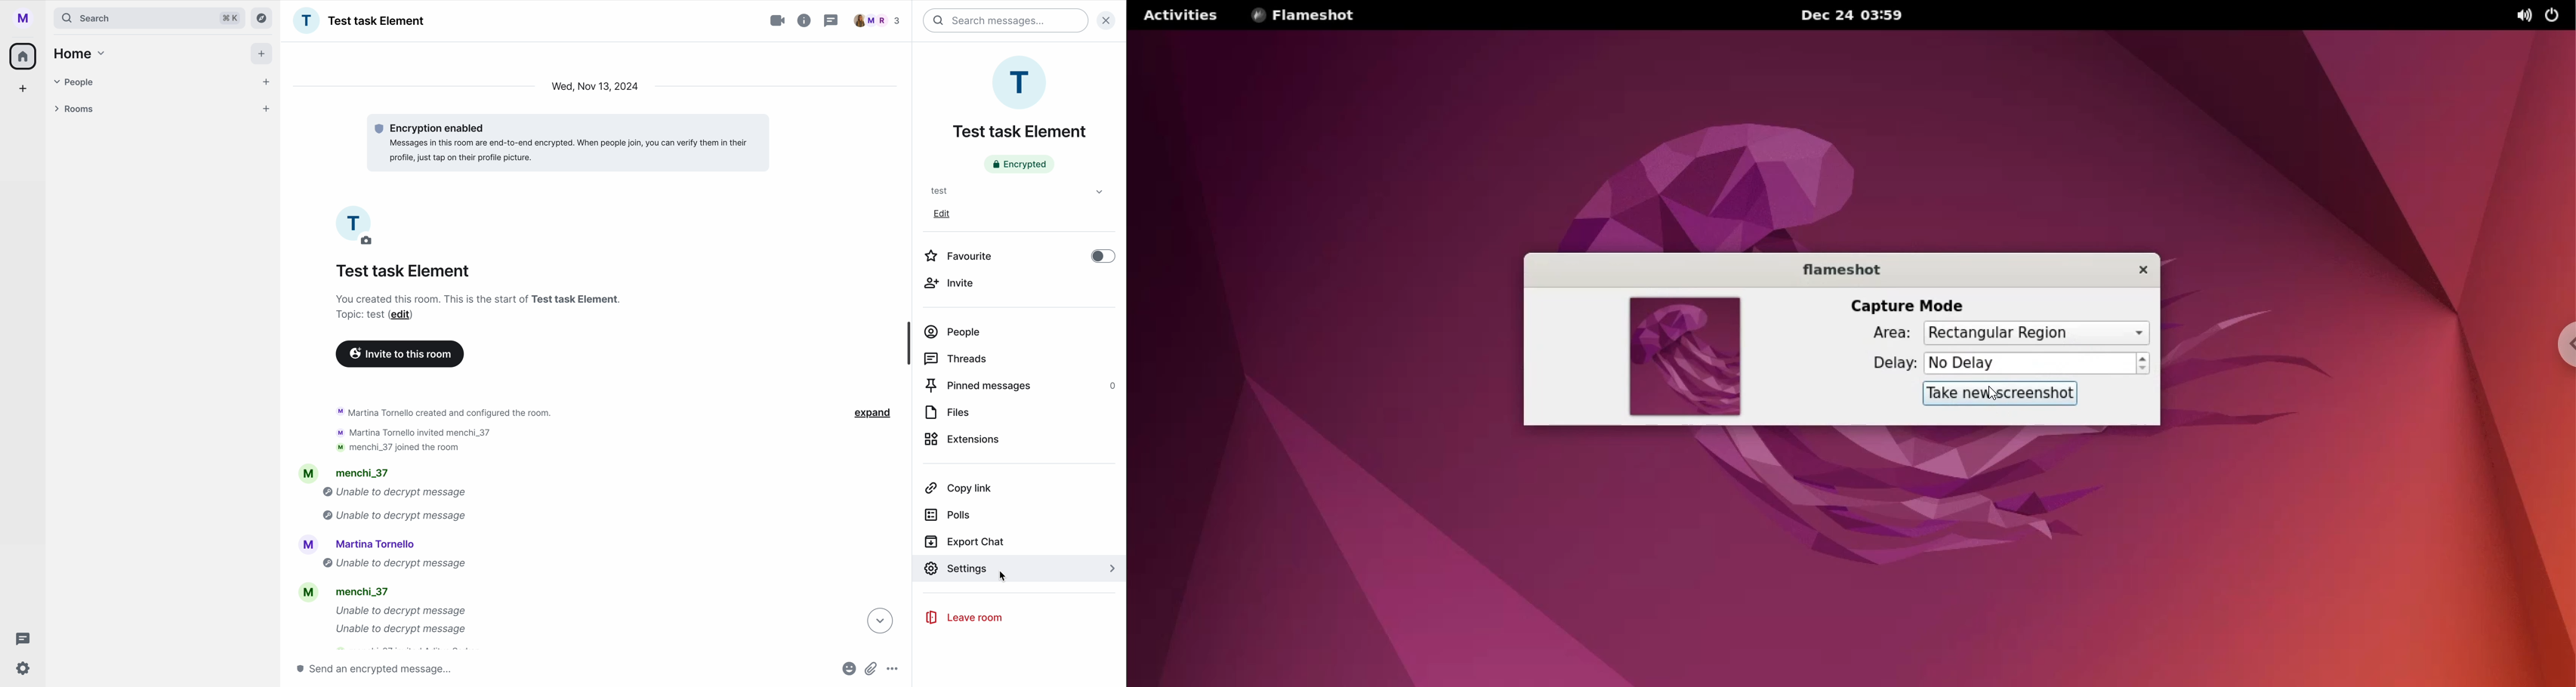 This screenshot has width=2576, height=700. I want to click on power options , so click(2555, 14).